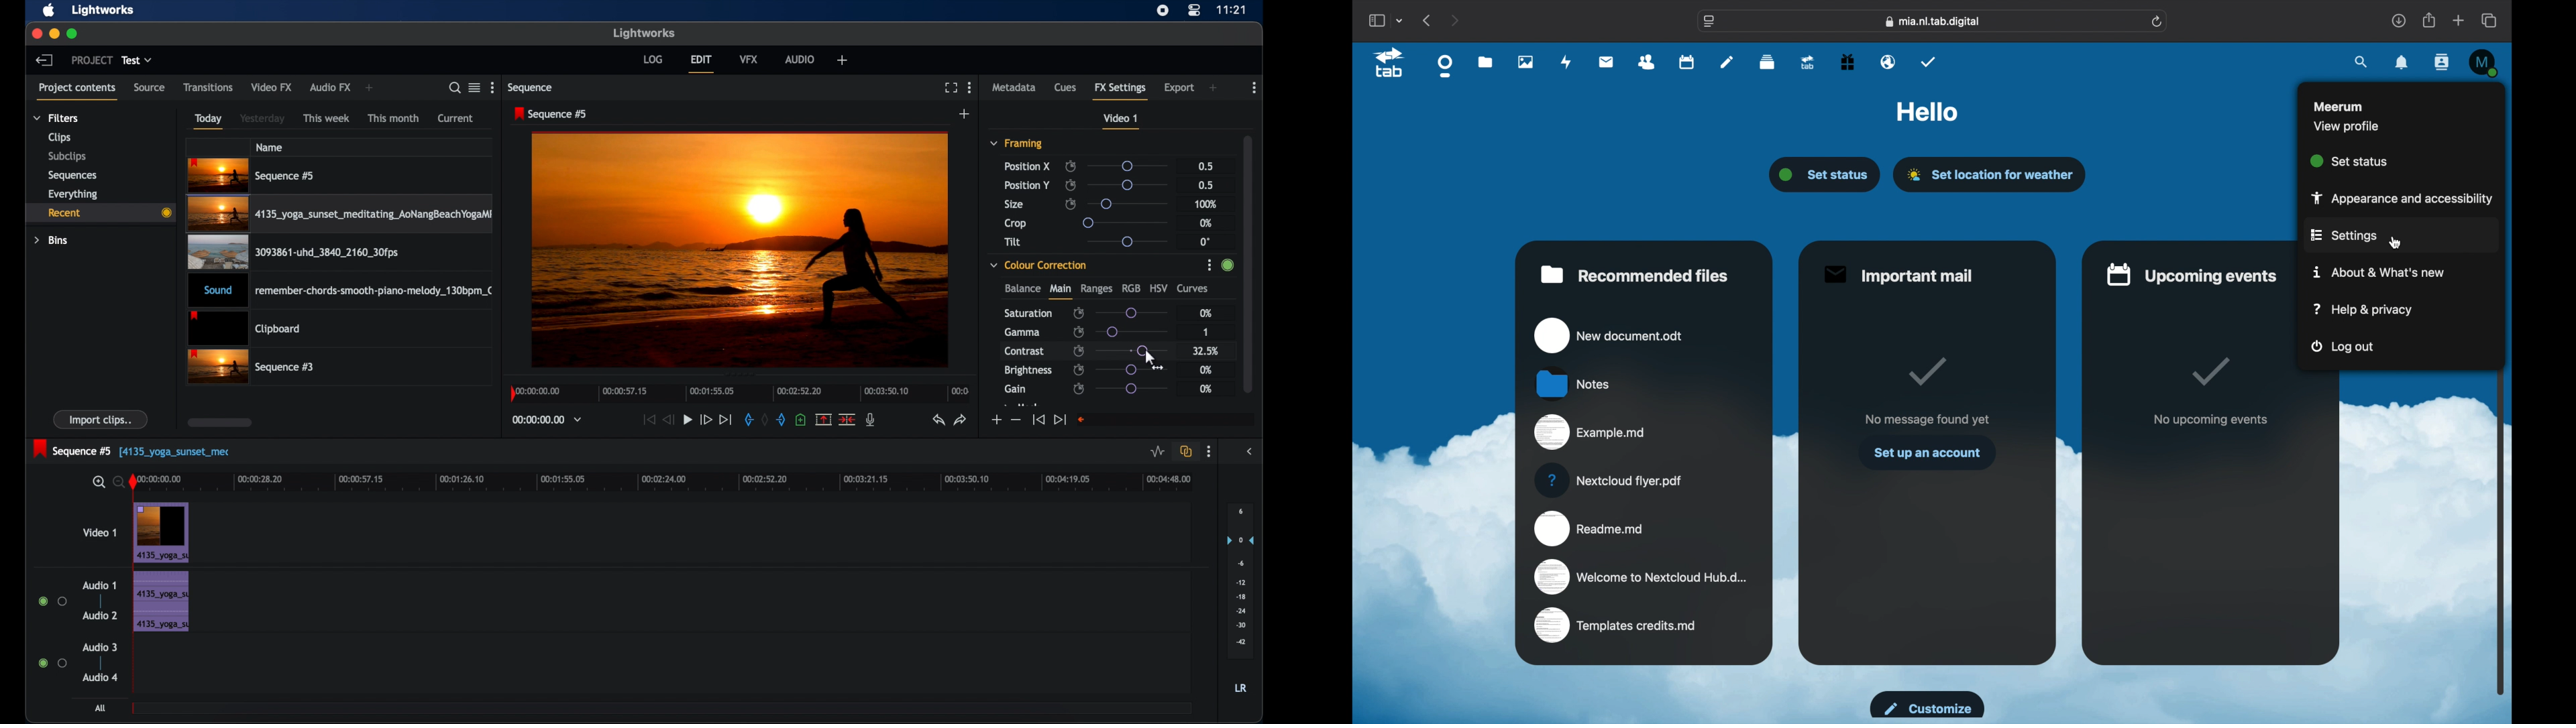 Image resolution: width=2576 pixels, height=728 pixels. Describe the element at coordinates (1015, 204) in the screenshot. I see `size` at that location.